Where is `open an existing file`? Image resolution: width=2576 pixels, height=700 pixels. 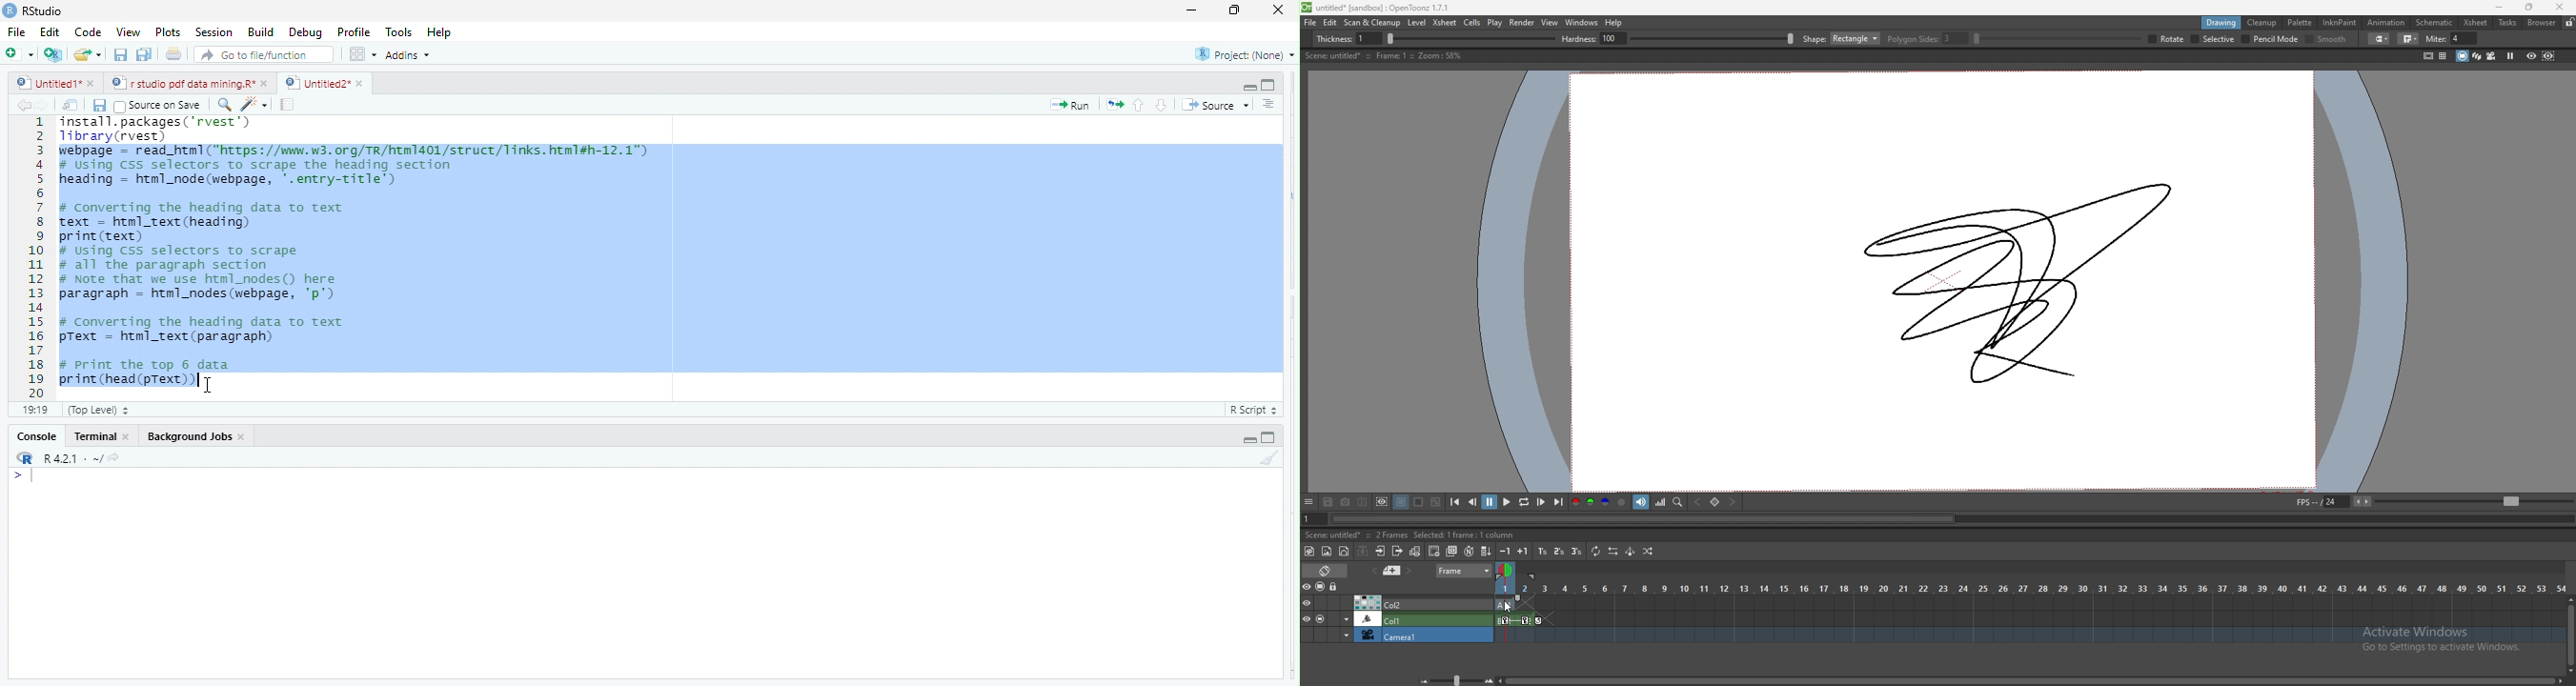
open an existing file is located at coordinates (89, 53).